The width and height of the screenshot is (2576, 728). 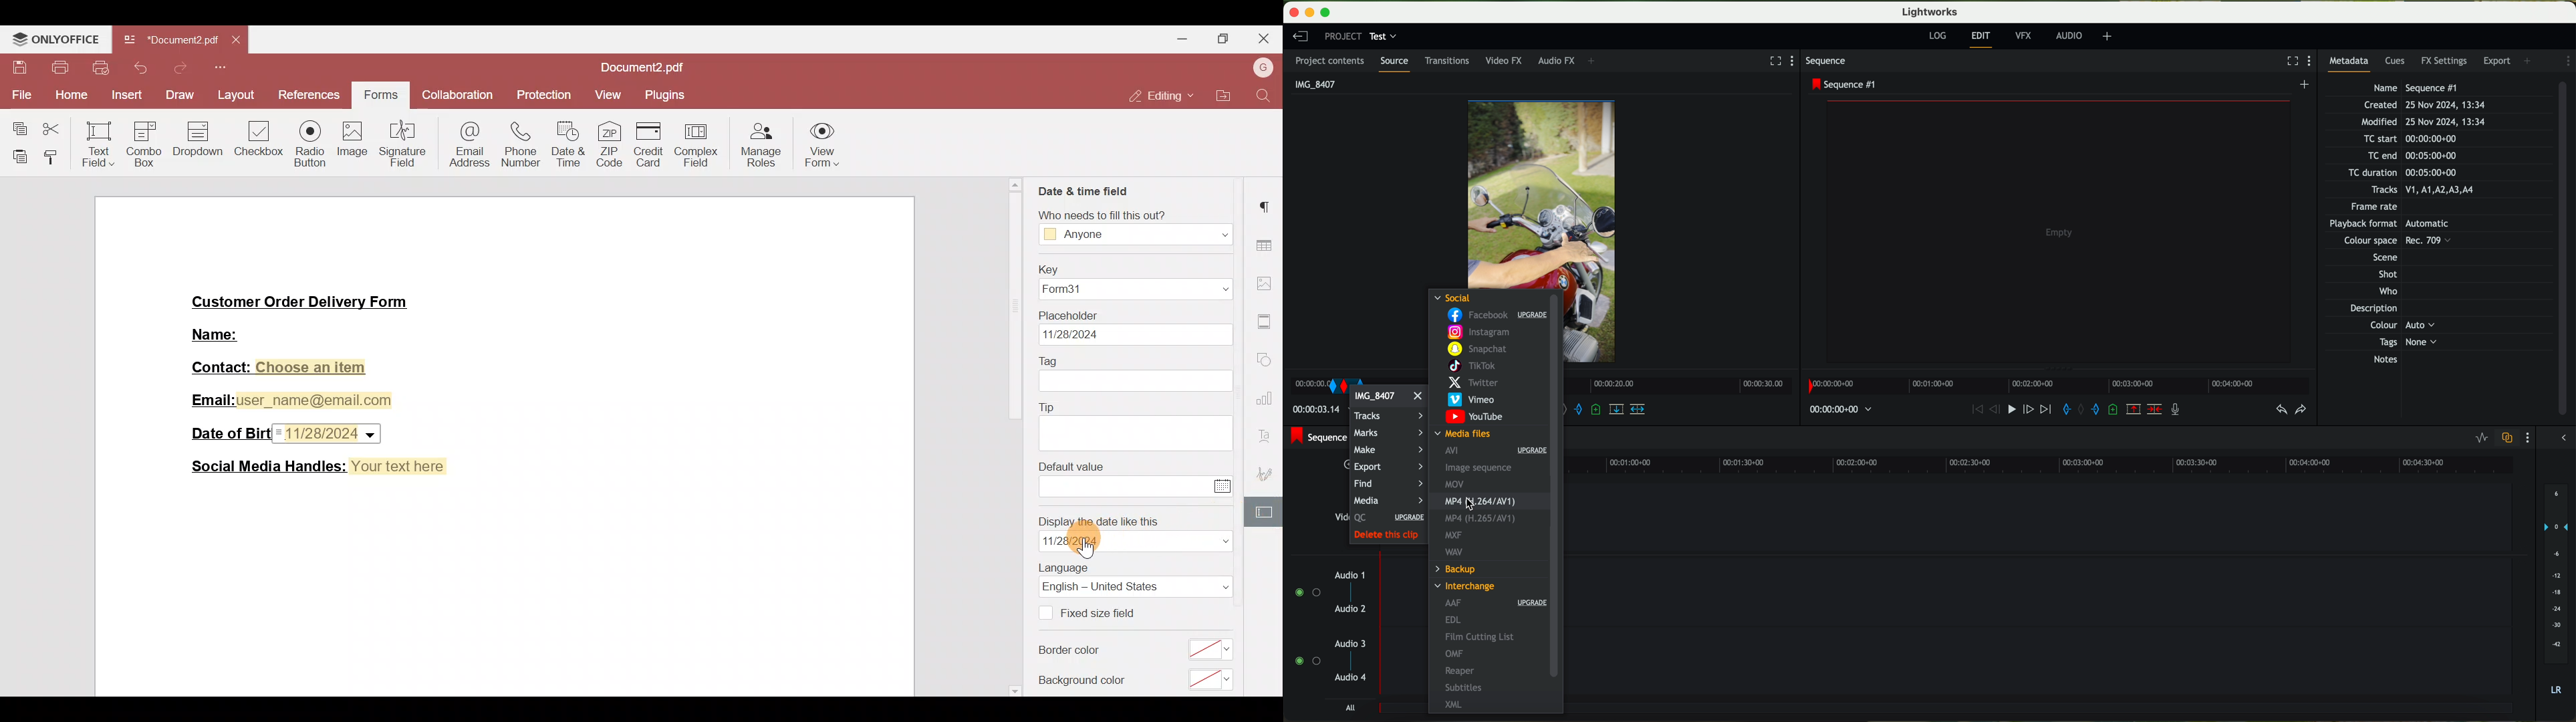 I want to click on Shot, so click(x=2387, y=274).